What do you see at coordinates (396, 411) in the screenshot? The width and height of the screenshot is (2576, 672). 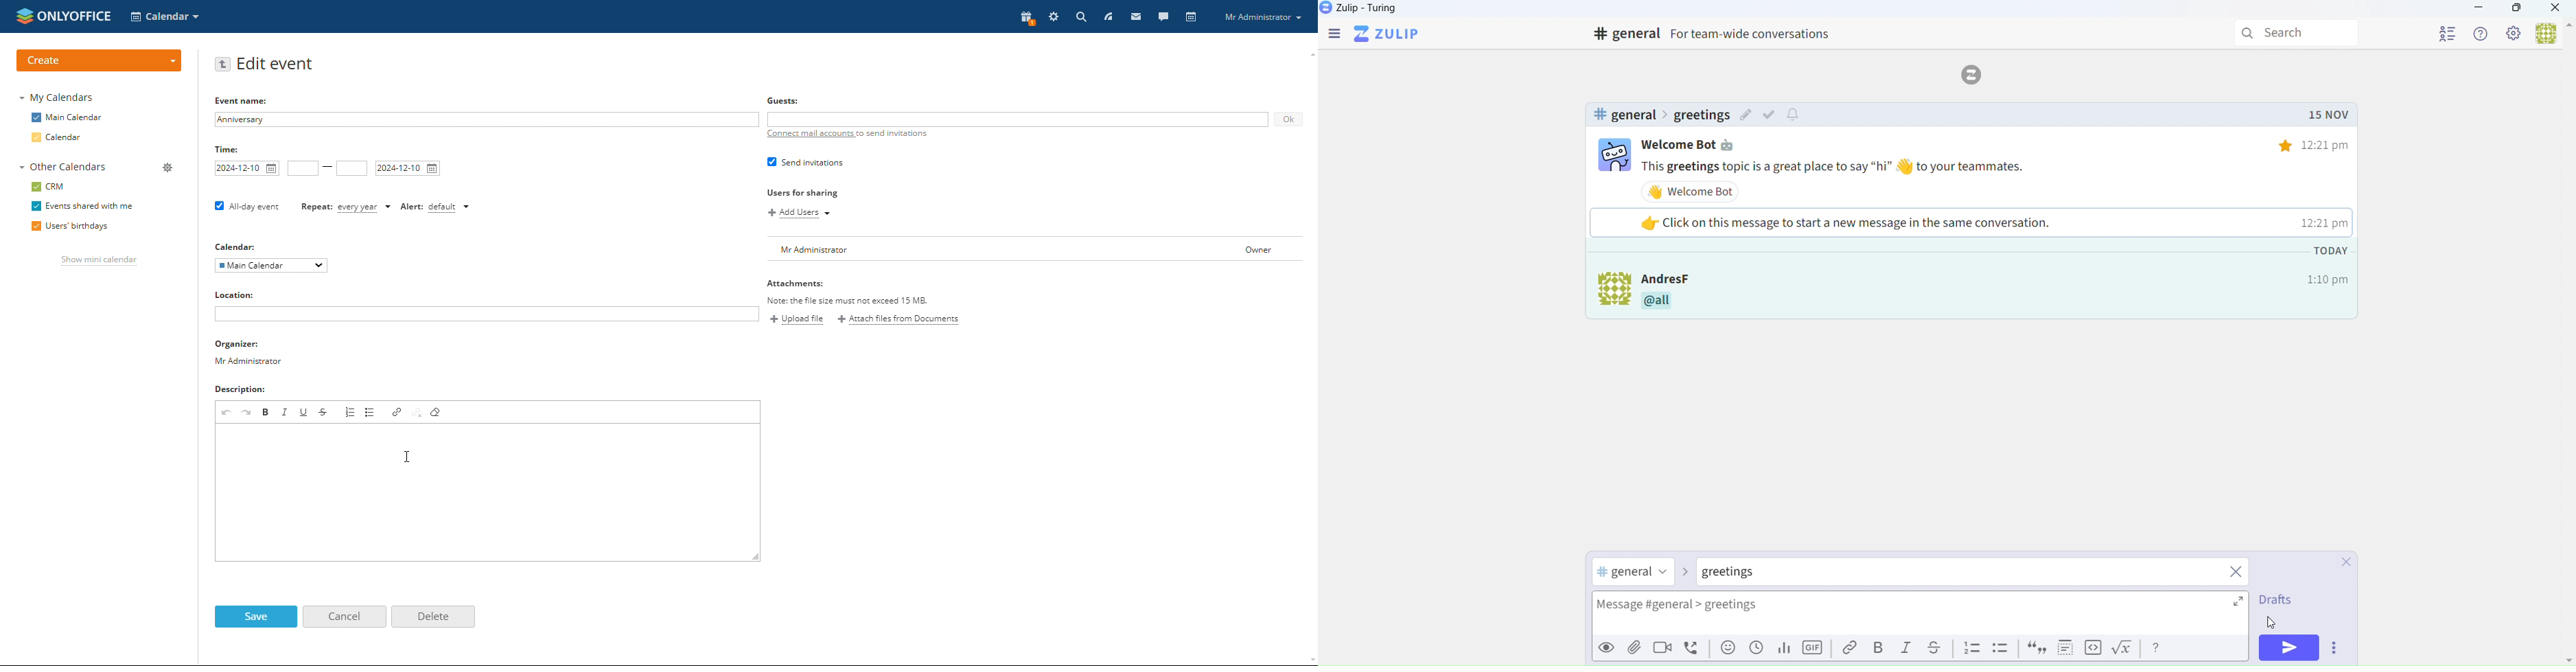 I see `link` at bounding box center [396, 411].